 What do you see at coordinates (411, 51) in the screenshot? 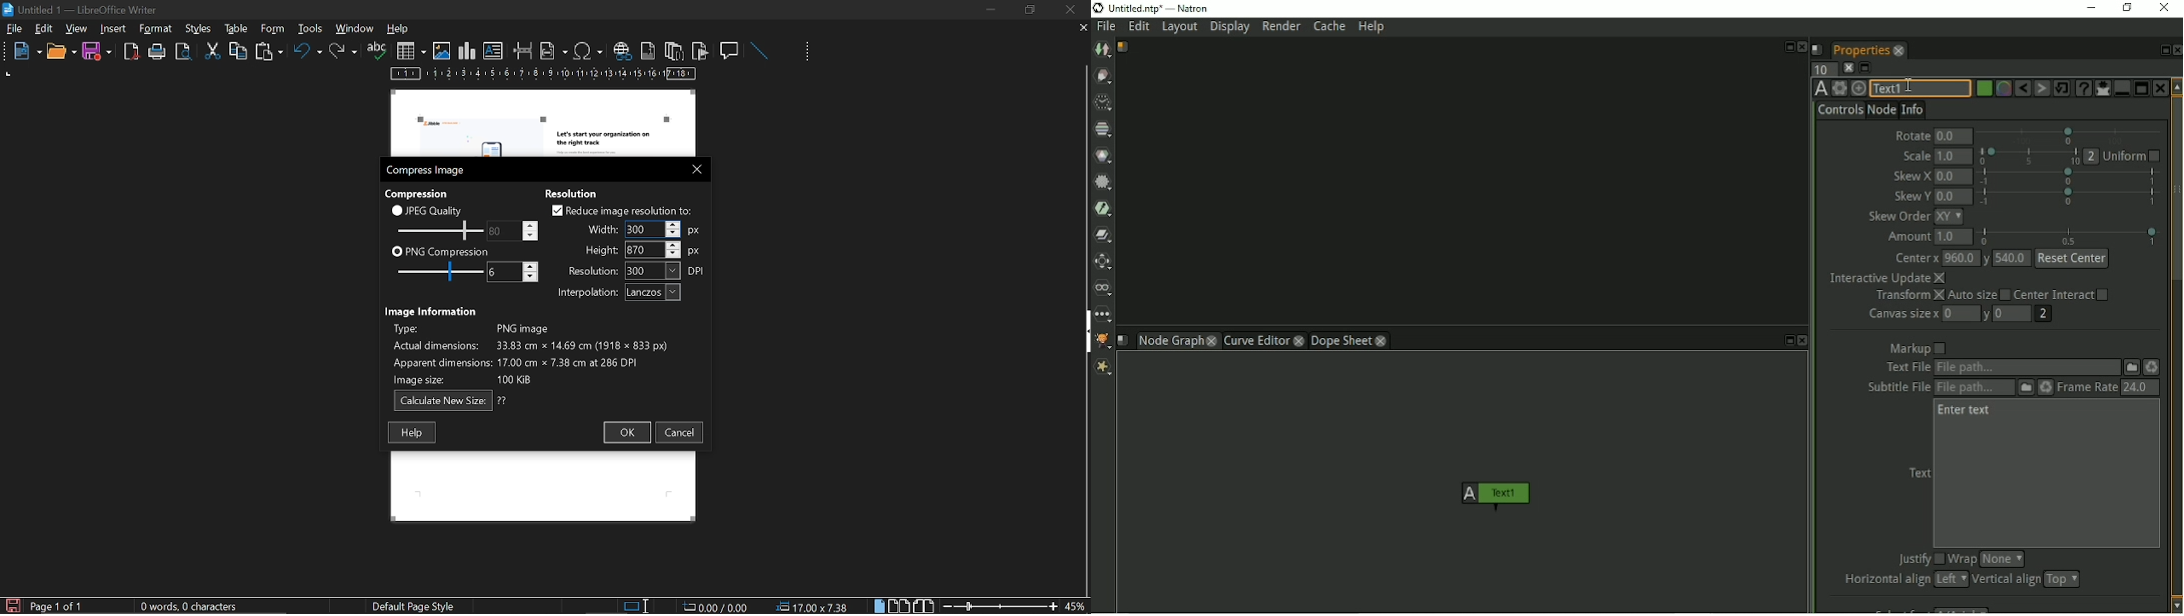
I see `insert table` at bounding box center [411, 51].